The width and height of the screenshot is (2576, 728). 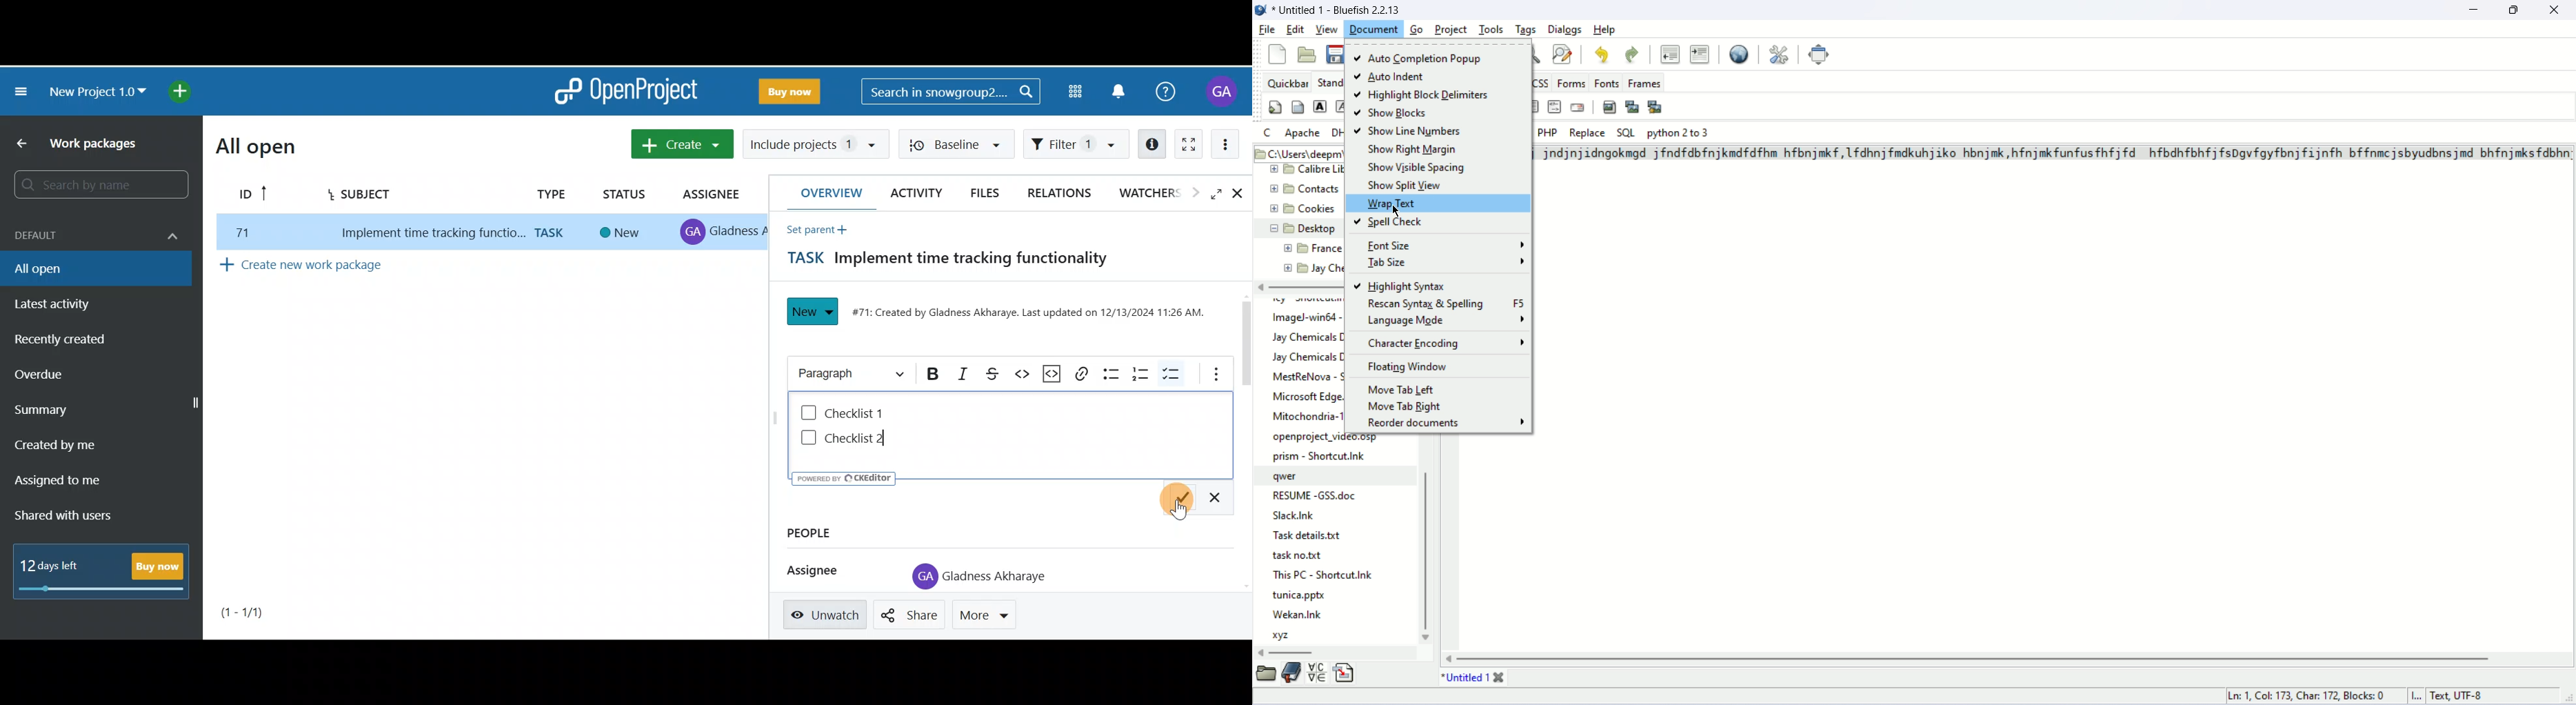 I want to click on Buy now, so click(x=159, y=566).